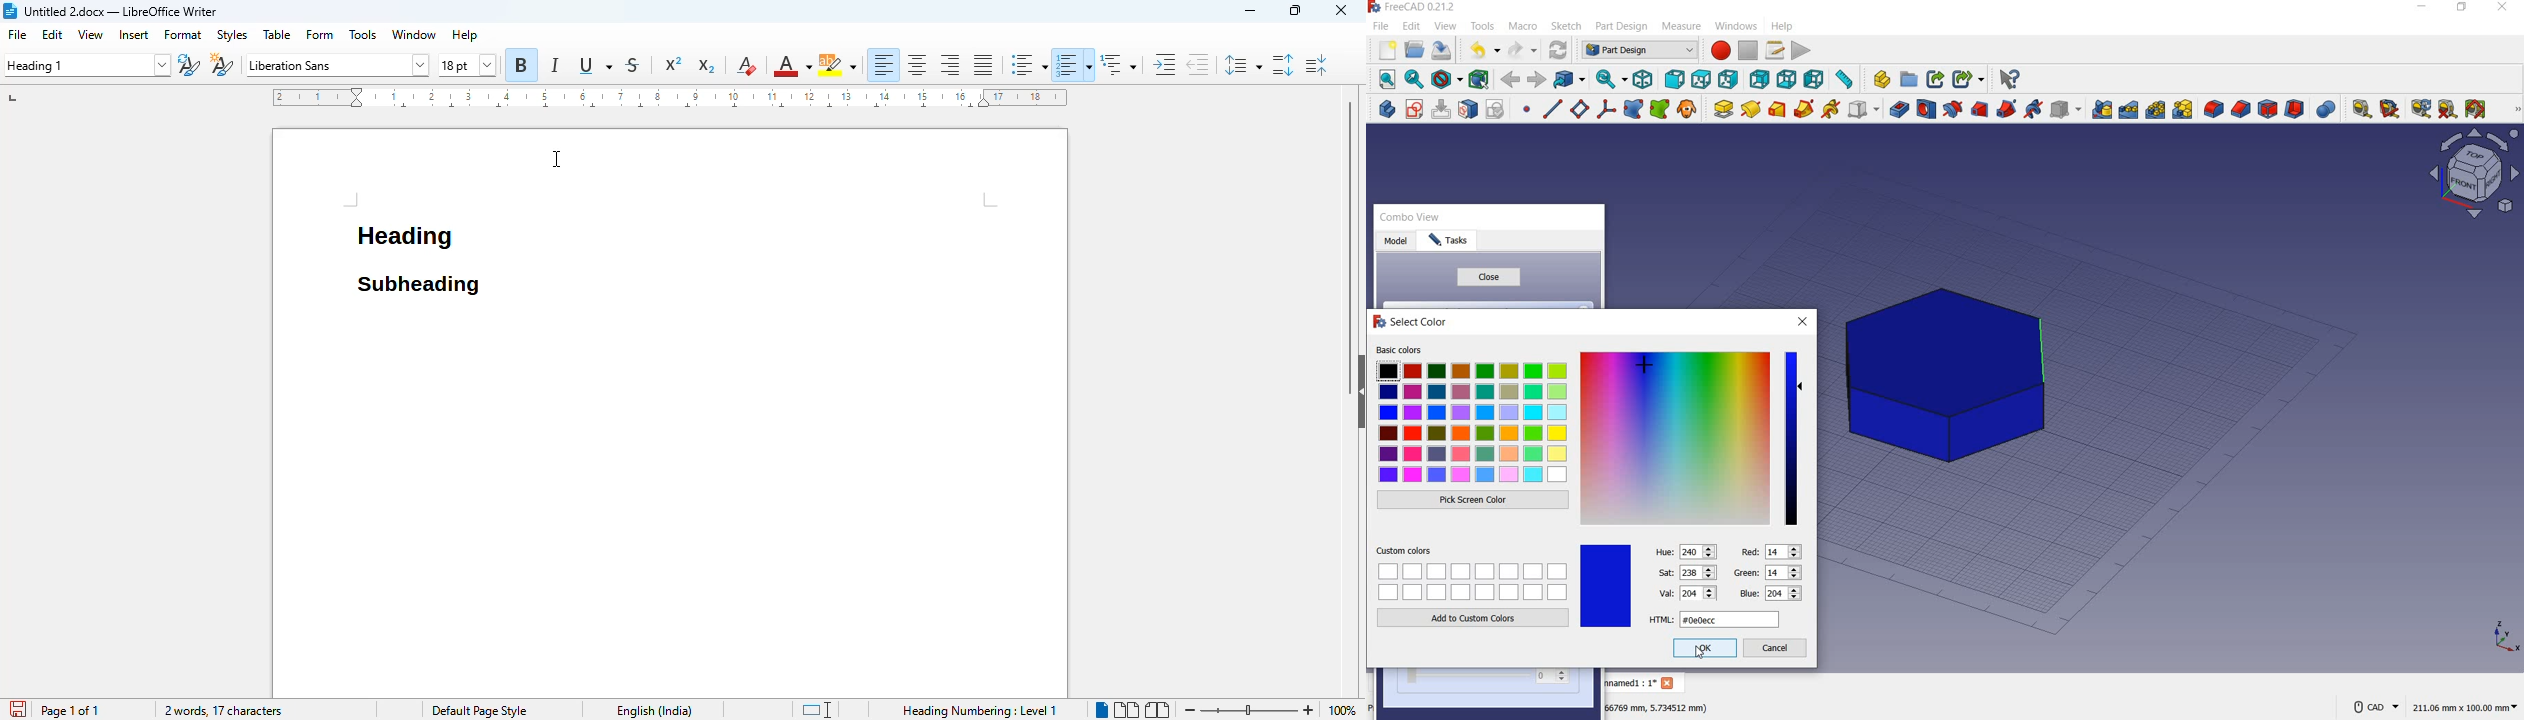  Describe the element at coordinates (311, 214) in the screenshot. I see `Document` at that location.